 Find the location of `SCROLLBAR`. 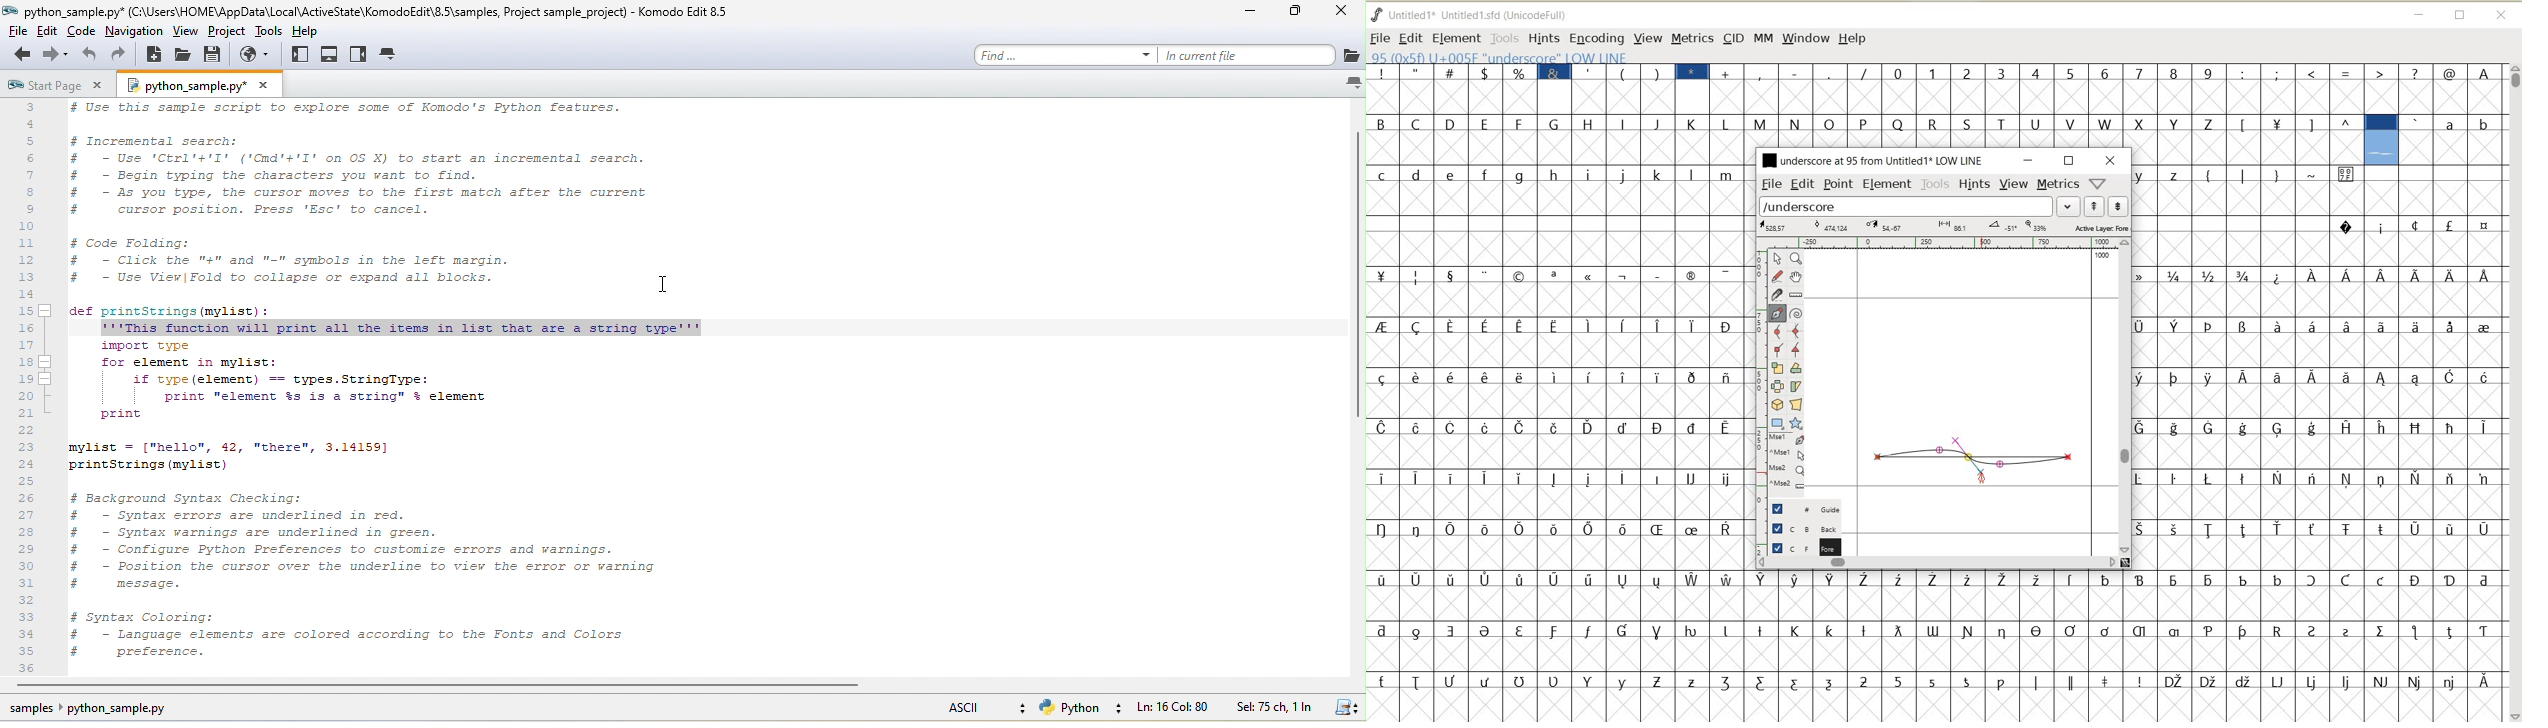

SCROLLBAR is located at coordinates (2514, 393).